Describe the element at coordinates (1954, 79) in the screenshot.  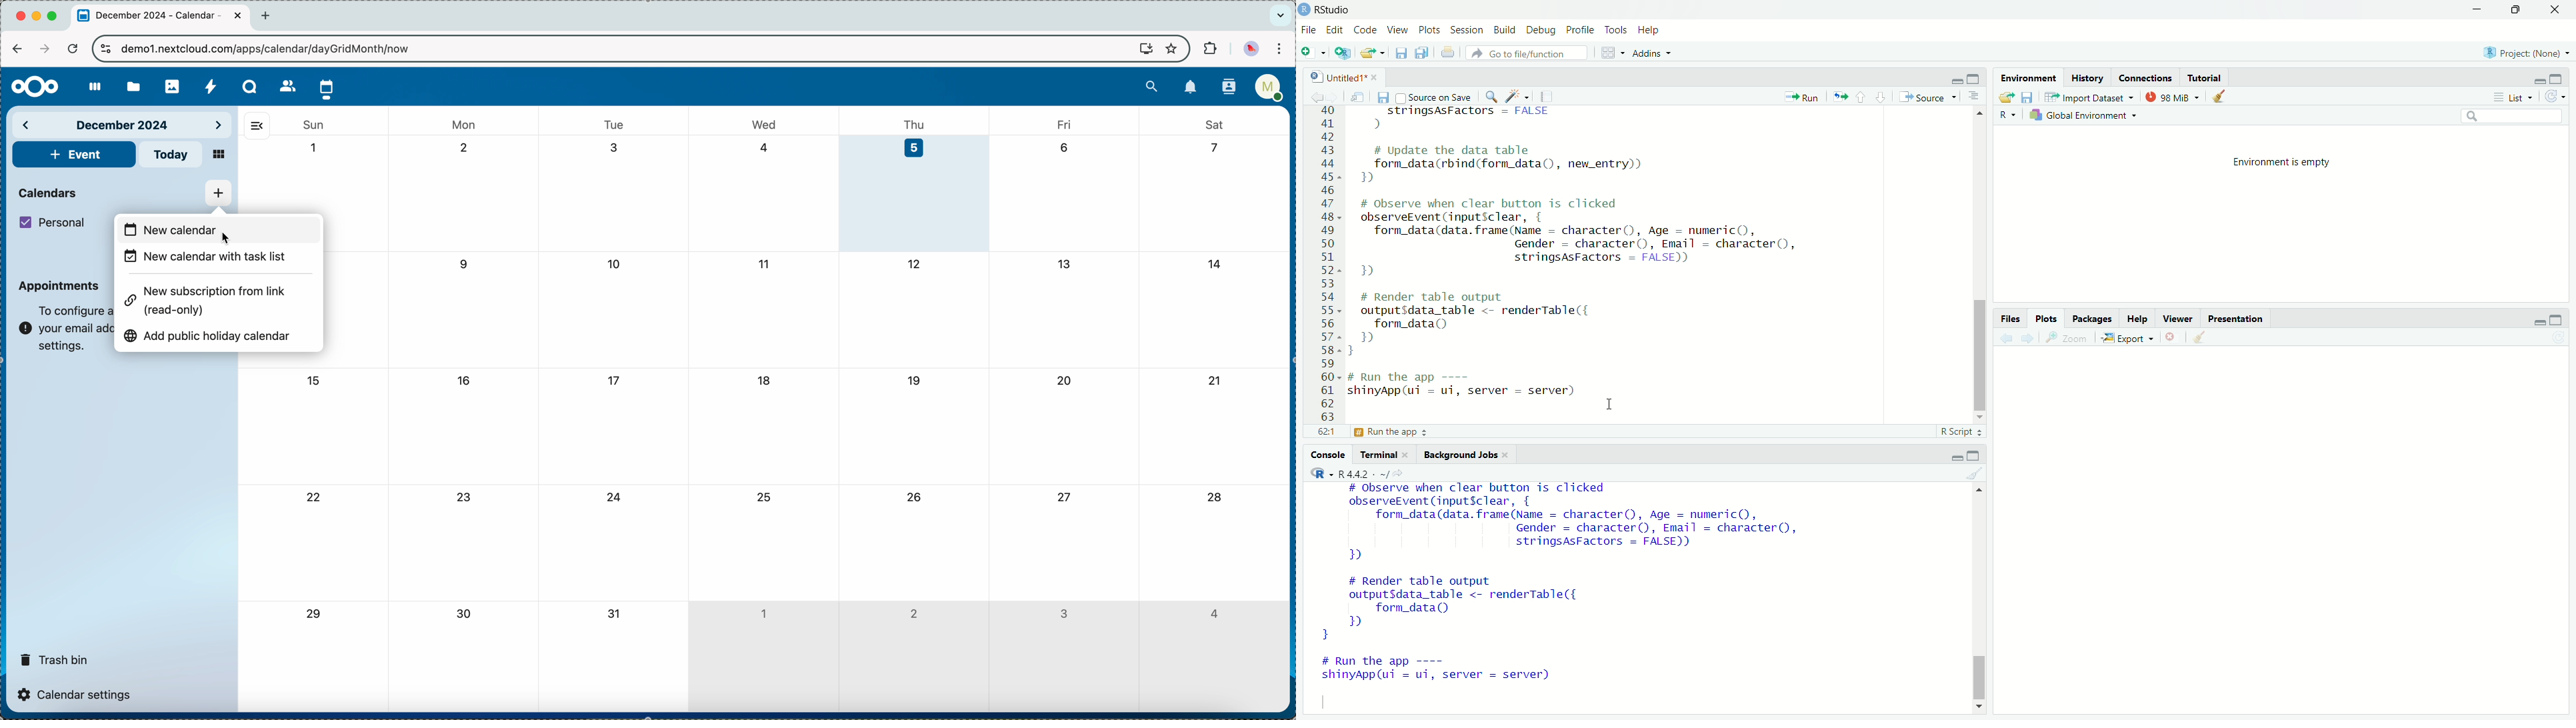
I see `minimize` at that location.